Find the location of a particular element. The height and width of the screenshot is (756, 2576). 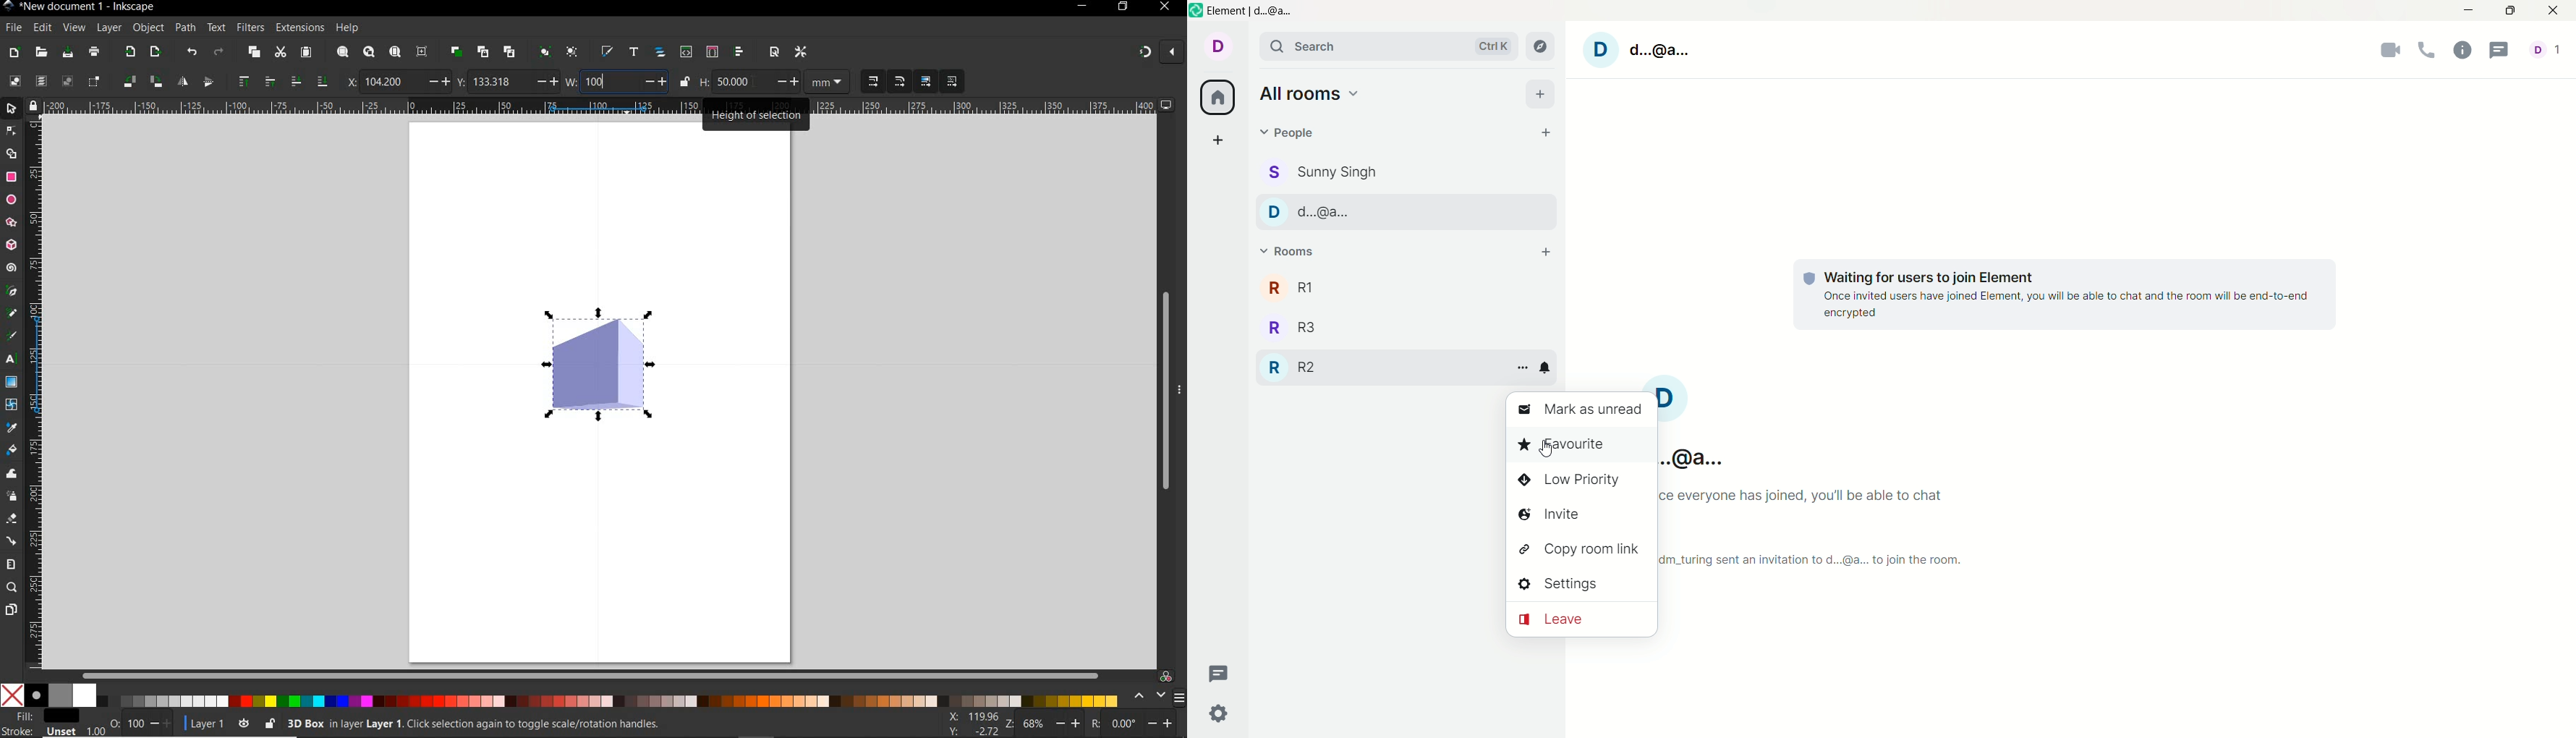

account is located at coordinates (2551, 51).